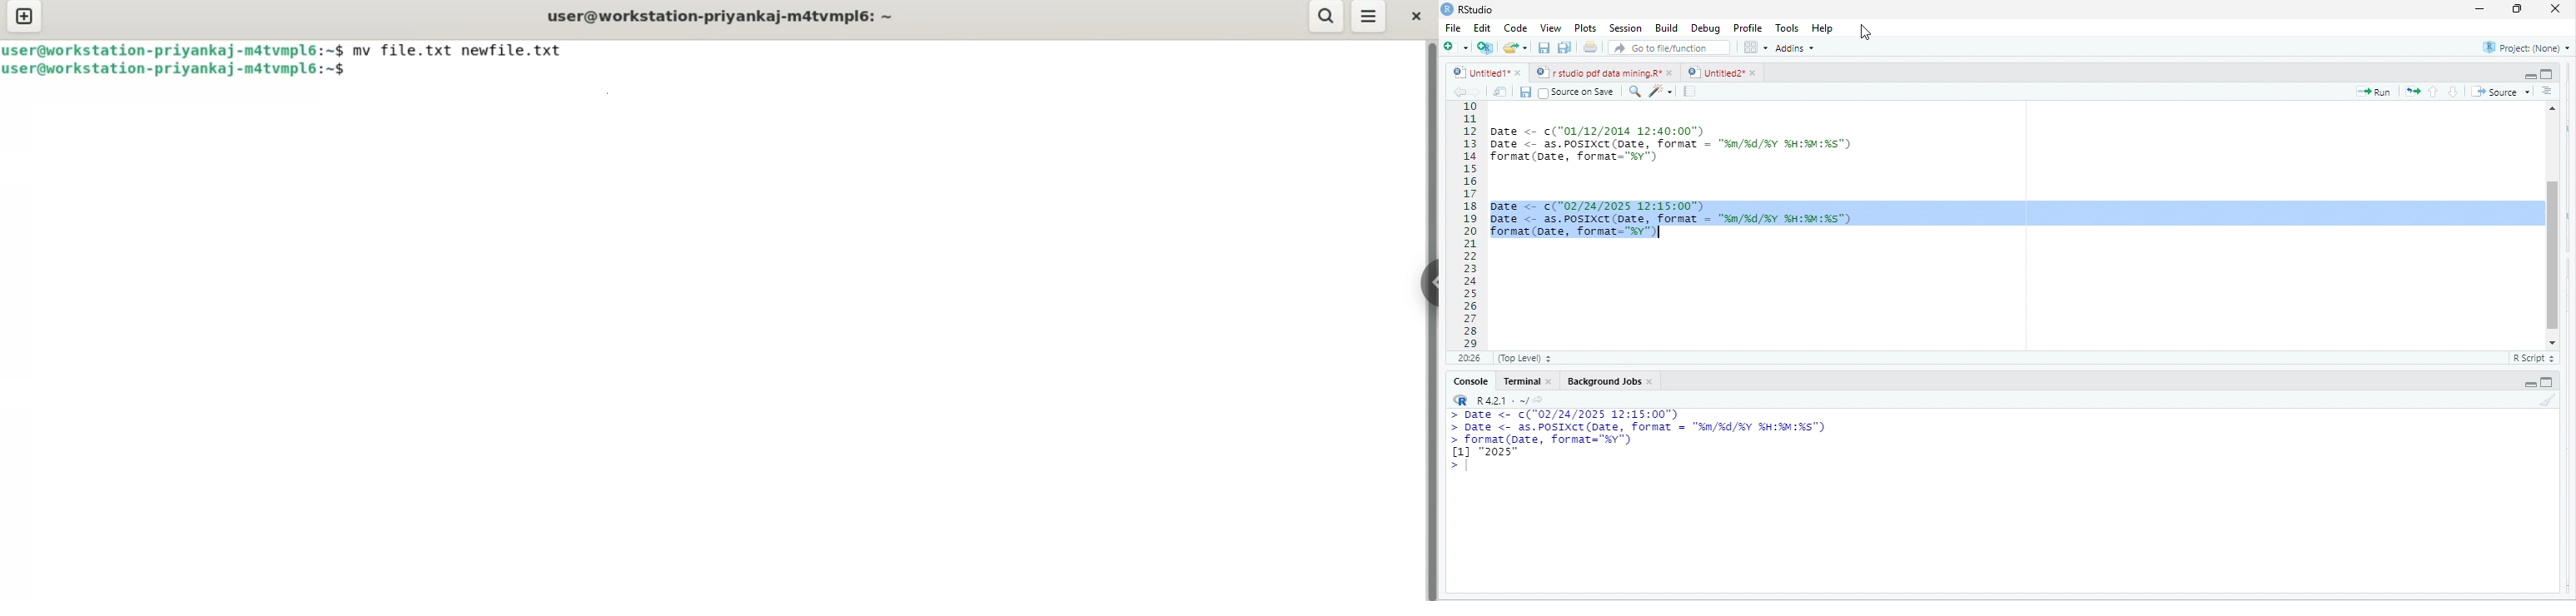 The height and width of the screenshot is (616, 2576). Describe the element at coordinates (1785, 28) in the screenshot. I see `Tools` at that location.